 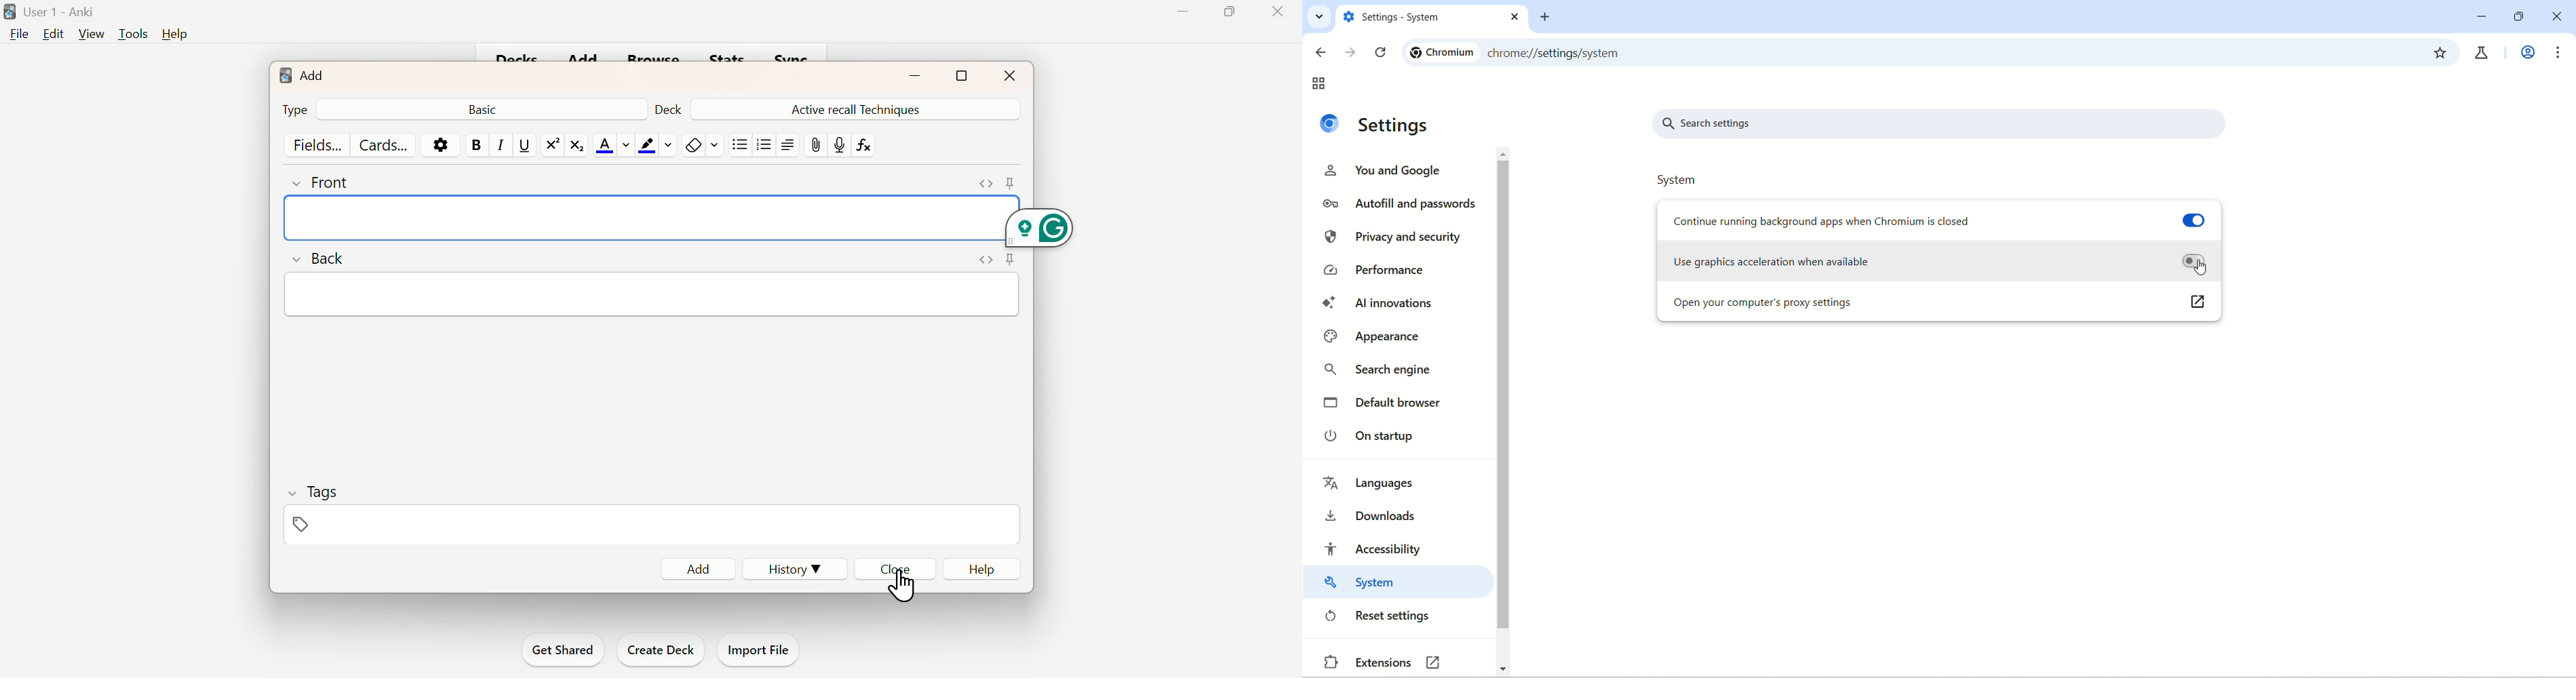 I want to click on Front, so click(x=340, y=181).